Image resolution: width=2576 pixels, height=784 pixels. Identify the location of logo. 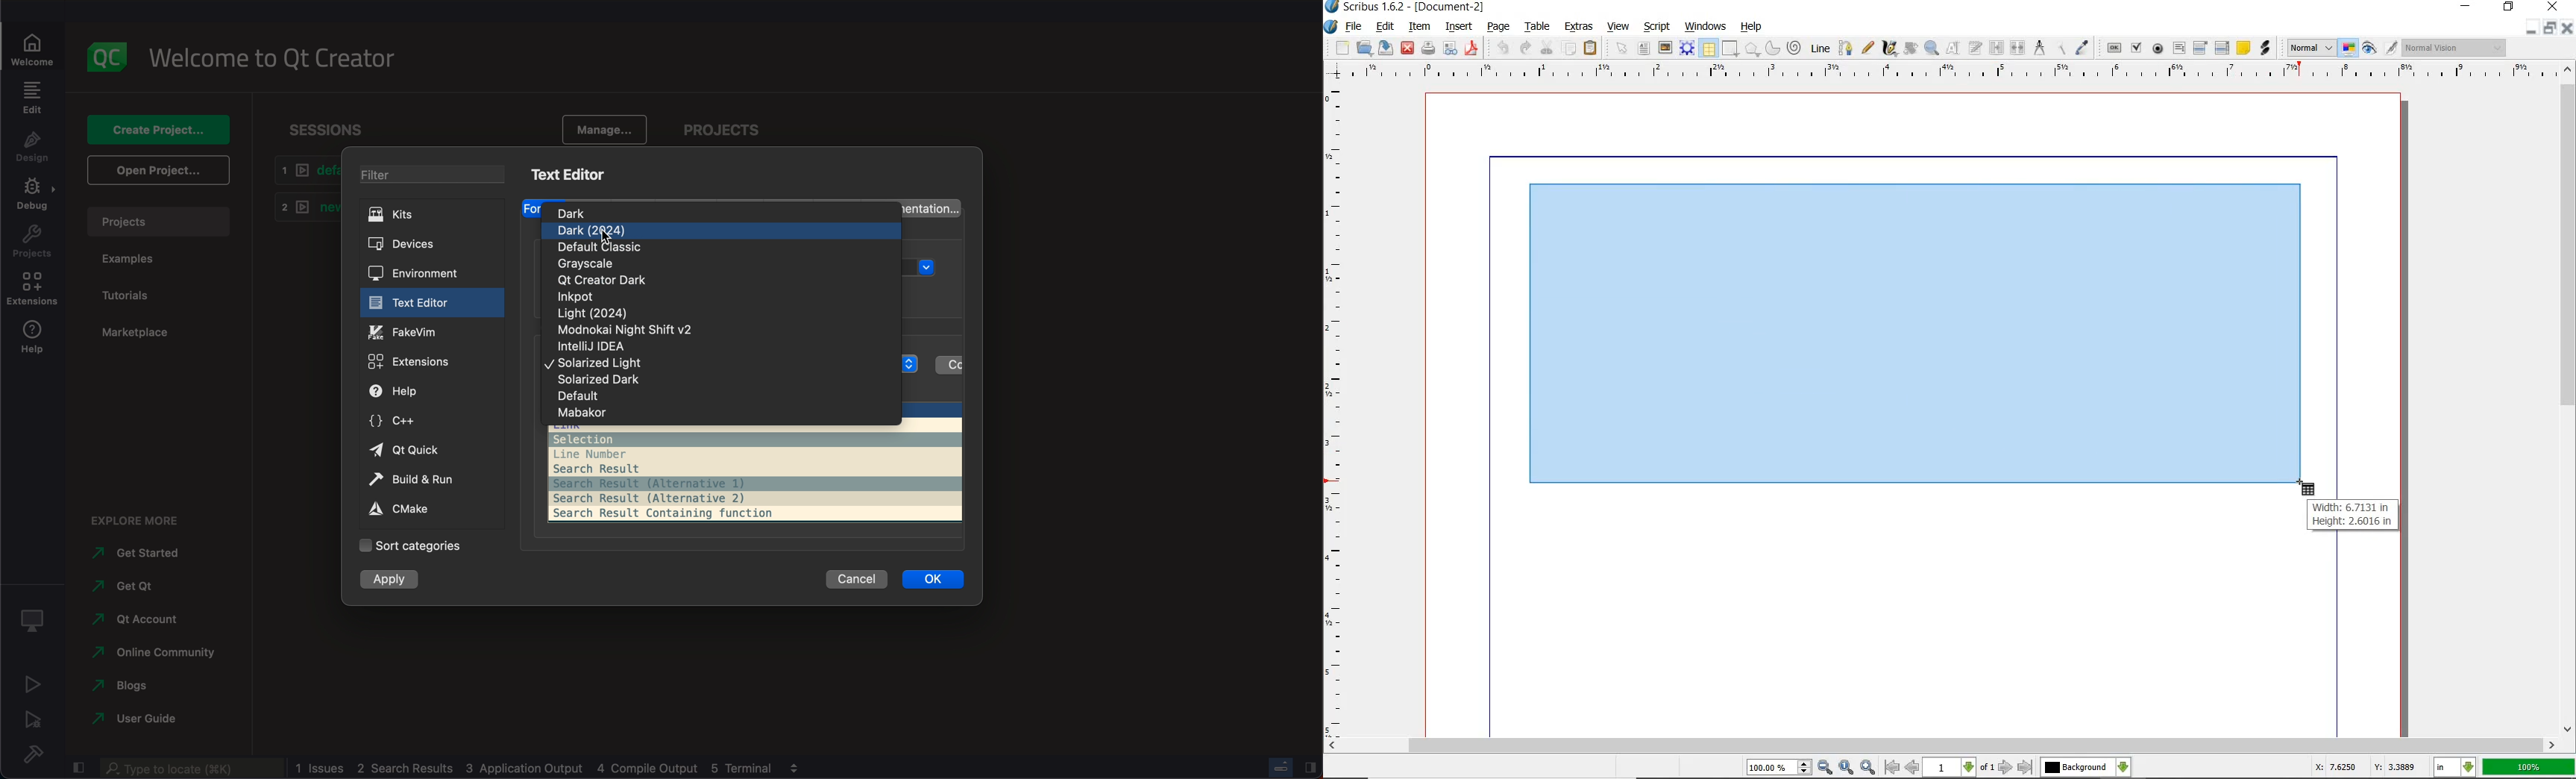
(111, 57).